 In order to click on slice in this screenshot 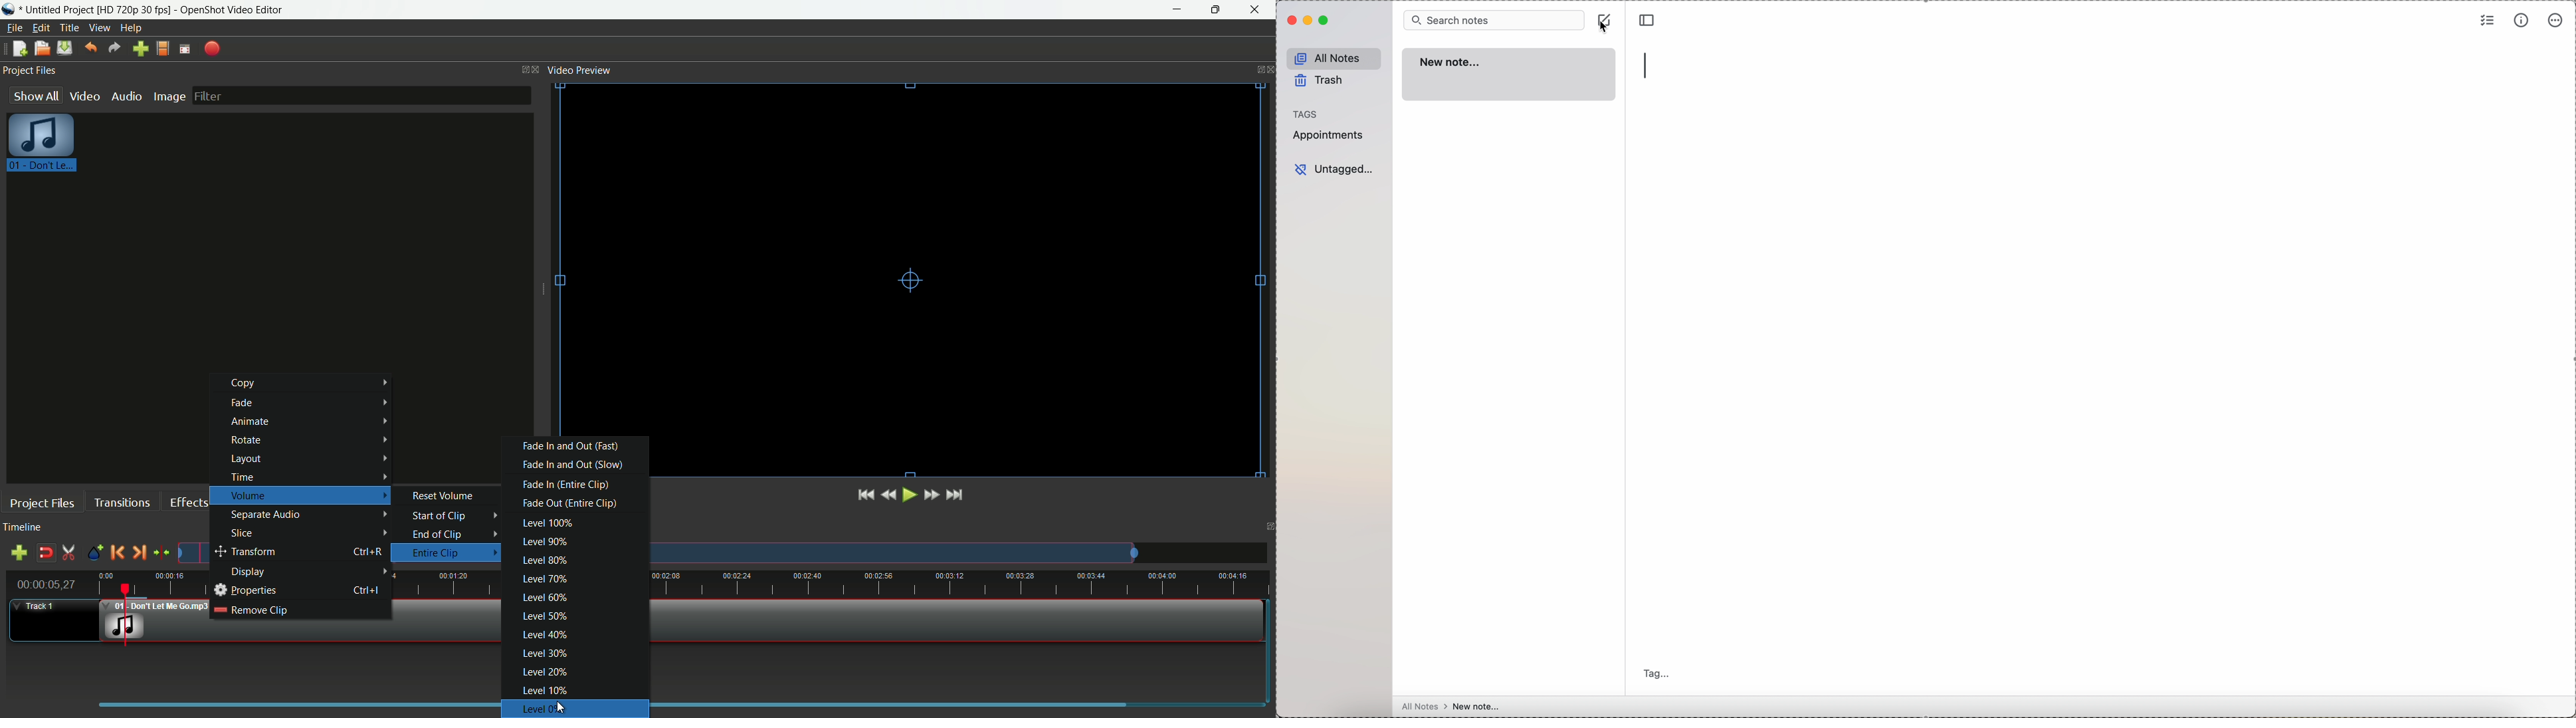, I will do `click(310, 534)`.